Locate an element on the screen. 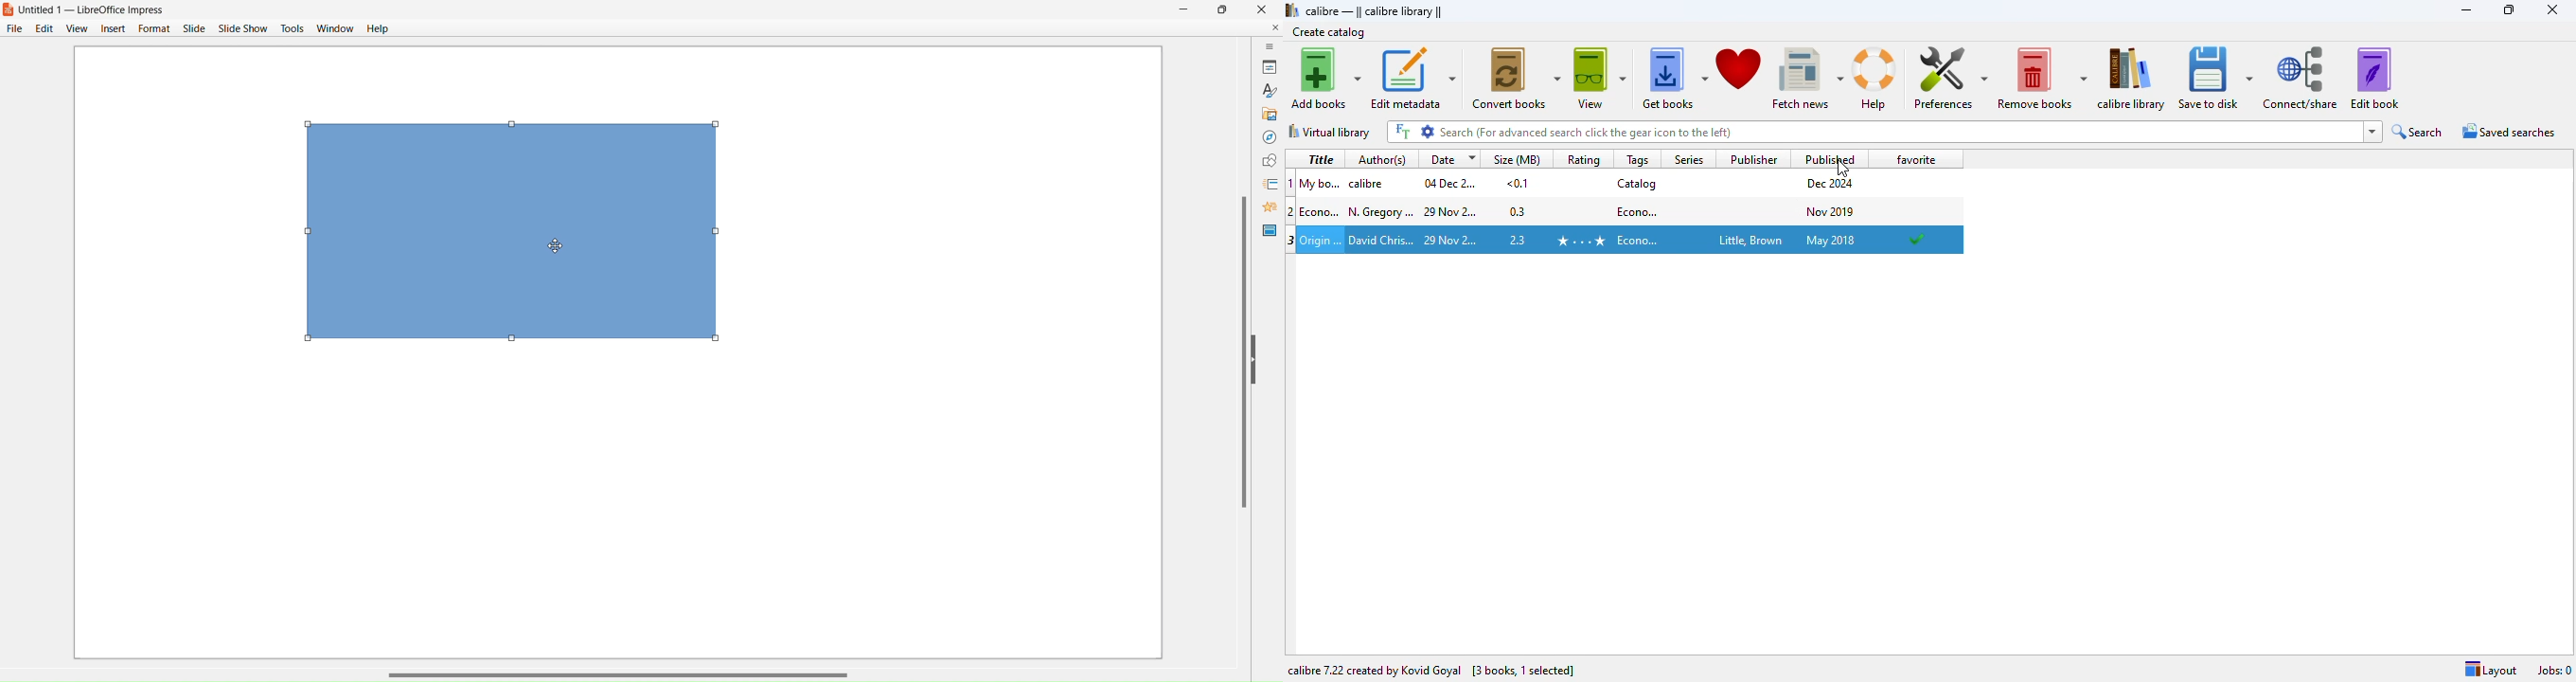 The height and width of the screenshot is (700, 2576). calibre library is located at coordinates (2131, 78).